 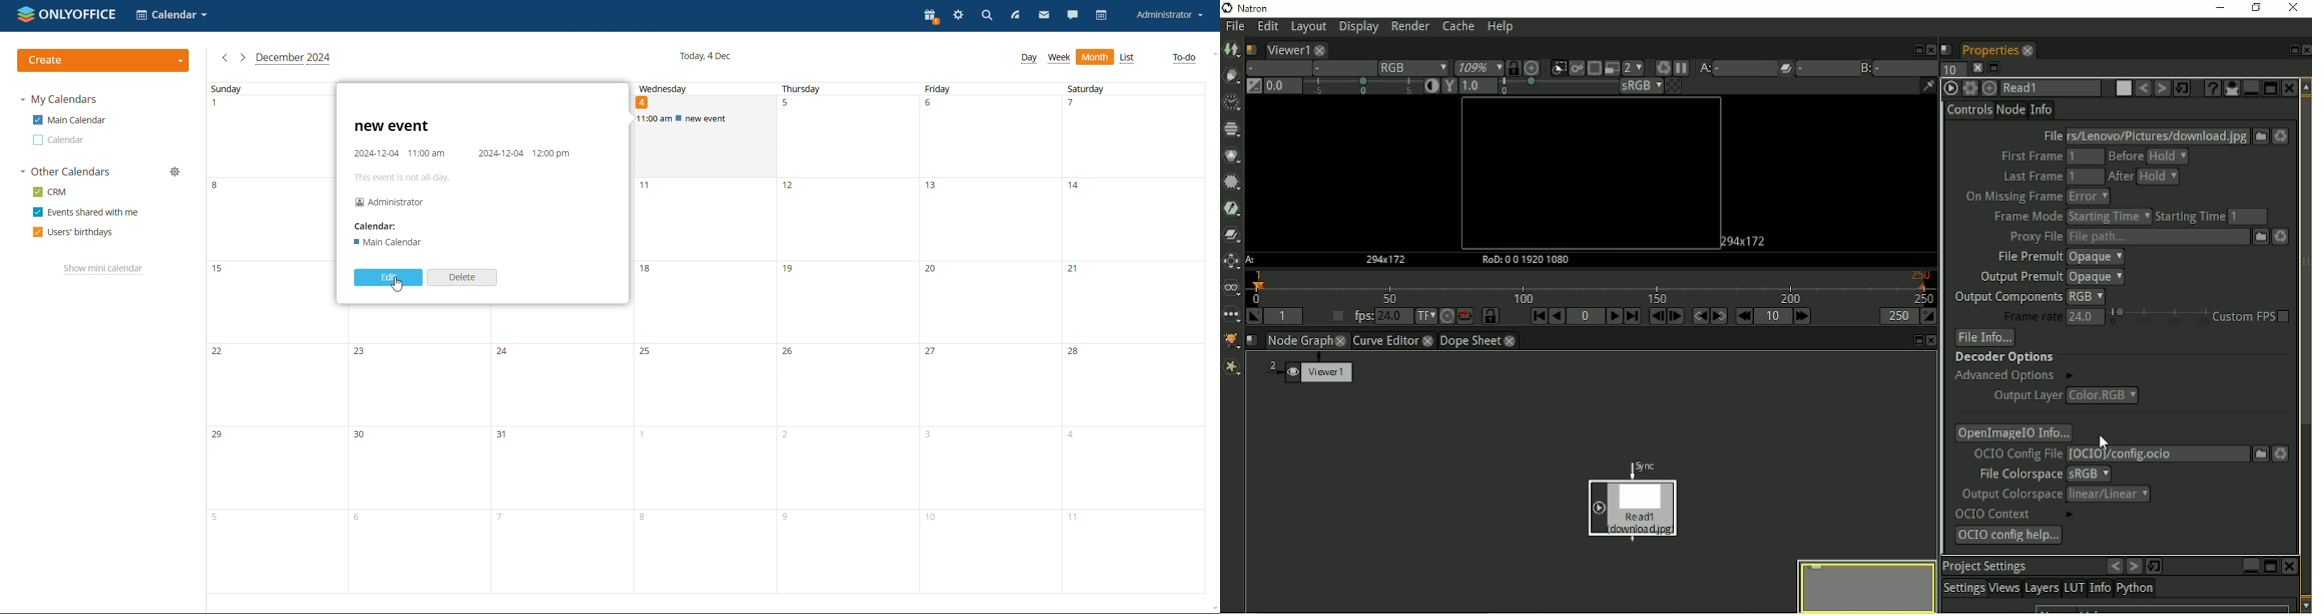 I want to click on events shared with me, so click(x=86, y=212).